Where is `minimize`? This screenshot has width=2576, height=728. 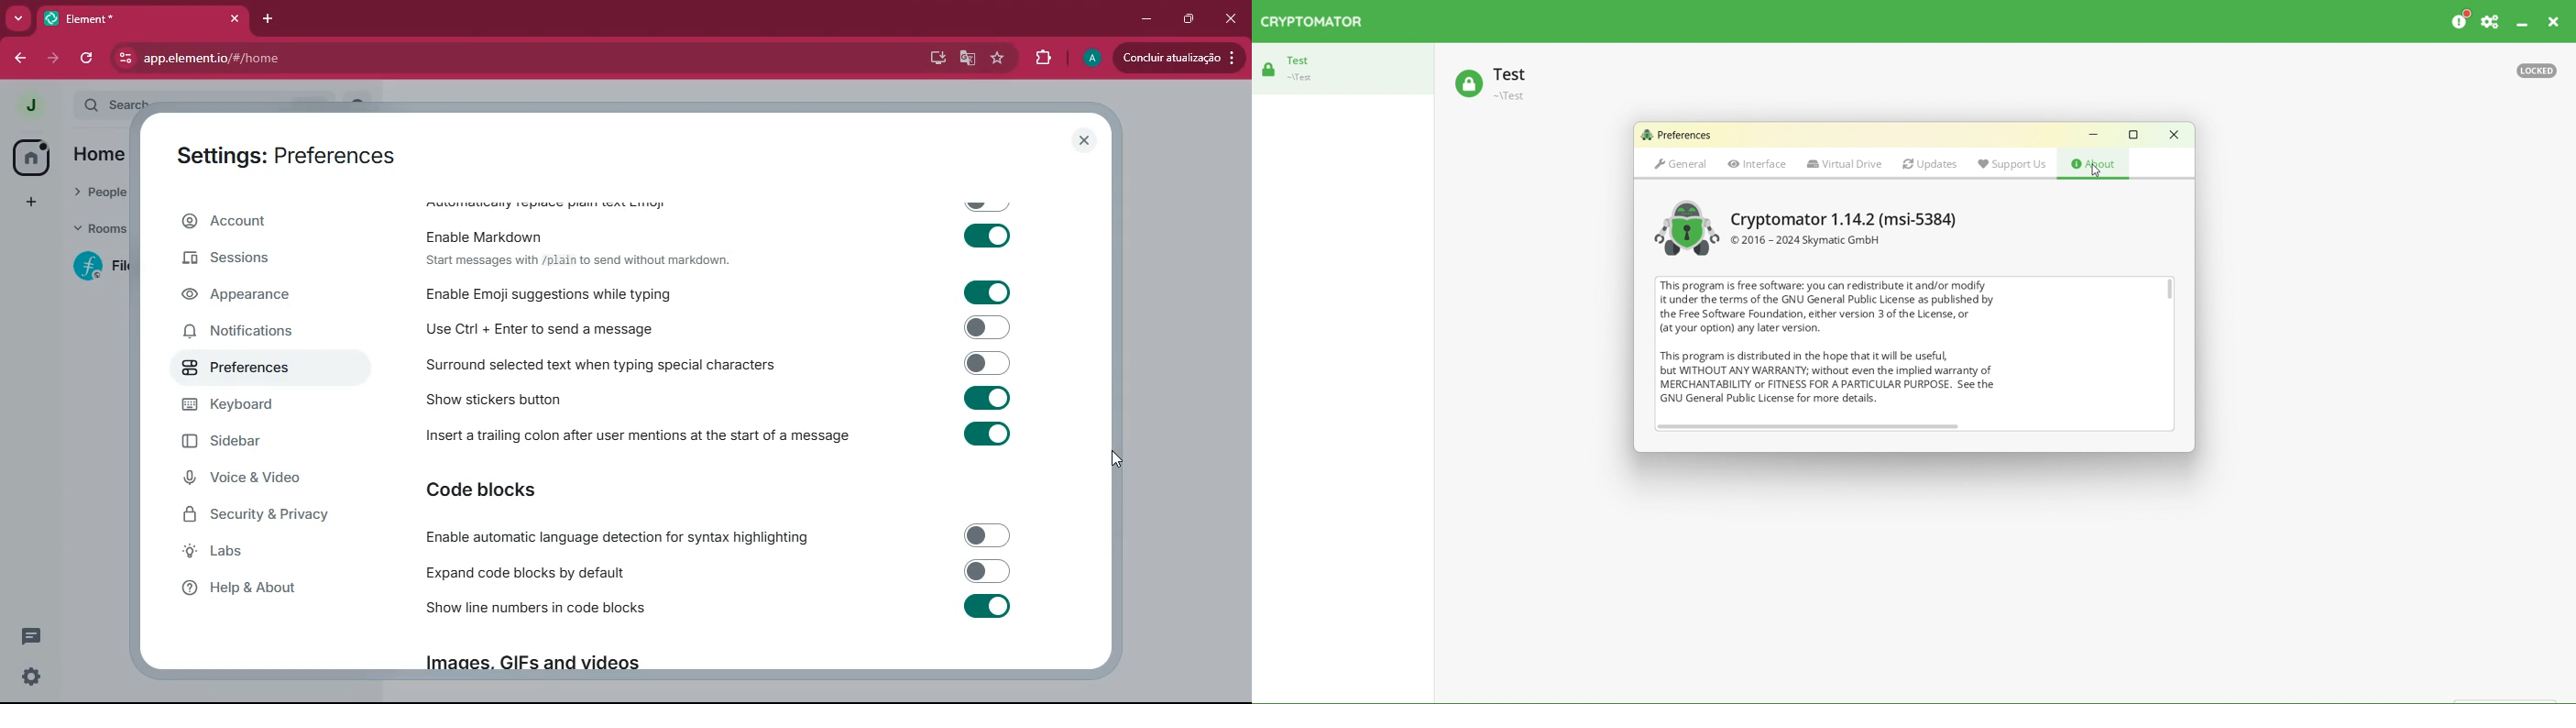 minimize is located at coordinates (1144, 18).